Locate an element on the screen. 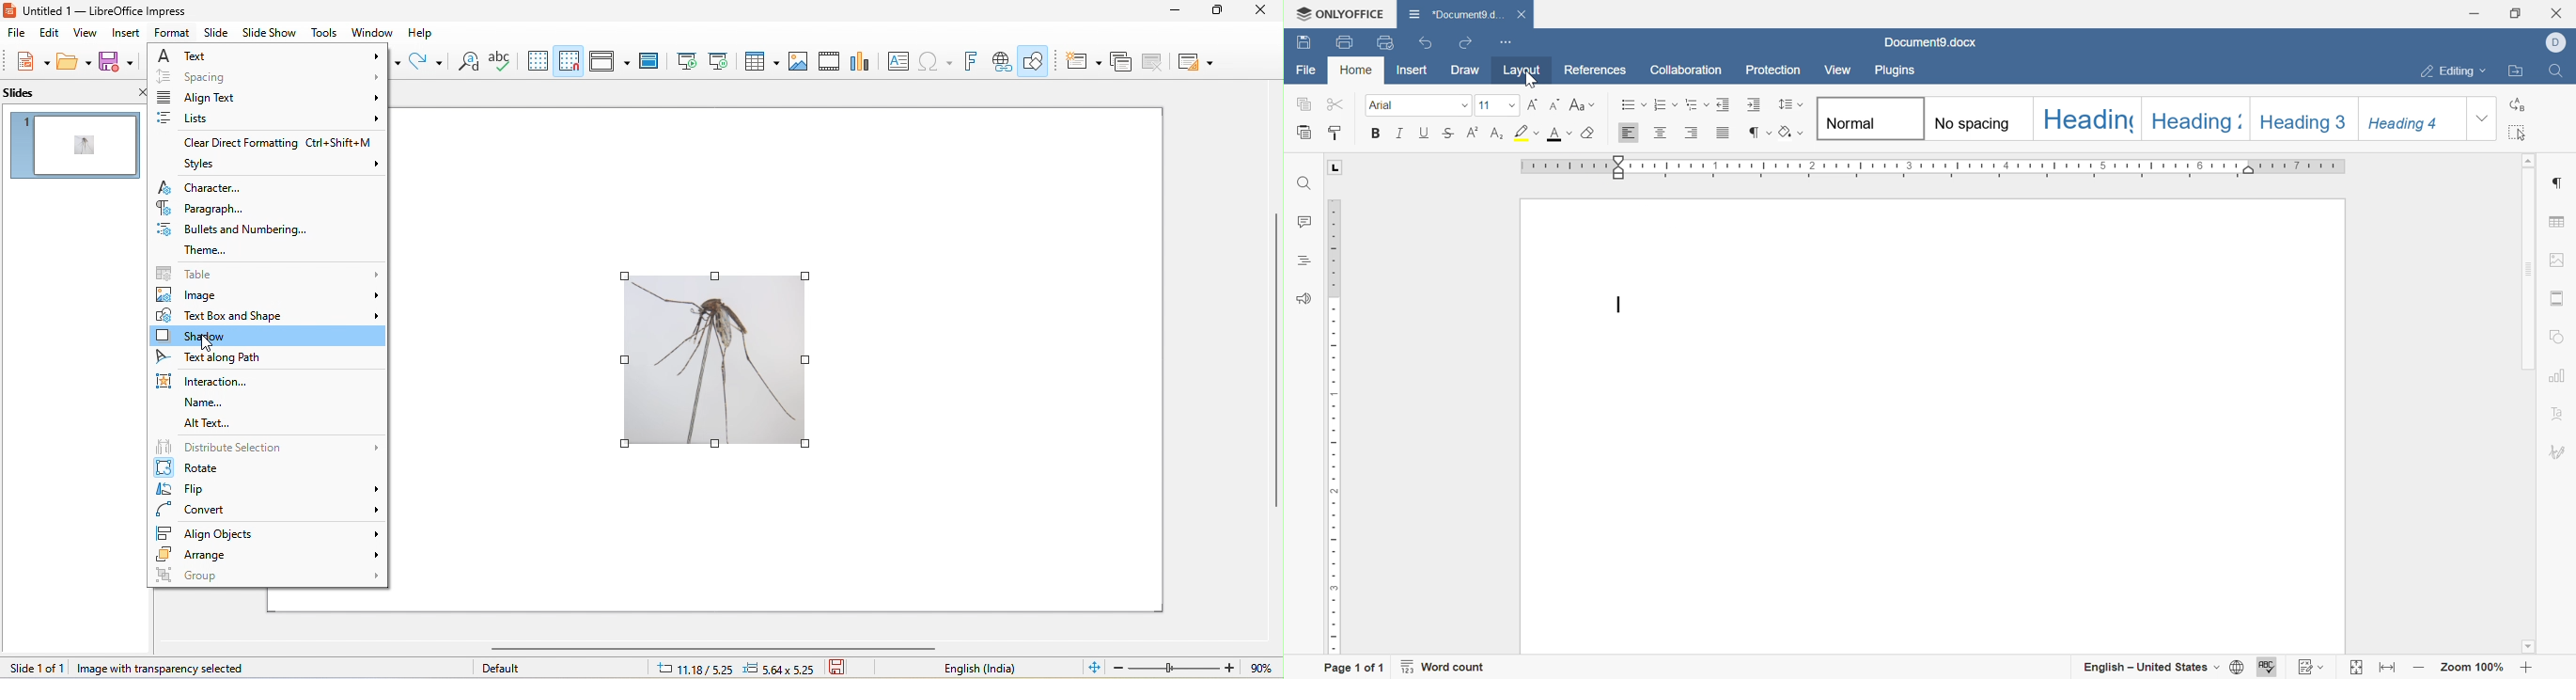  table settings is located at coordinates (2557, 223).